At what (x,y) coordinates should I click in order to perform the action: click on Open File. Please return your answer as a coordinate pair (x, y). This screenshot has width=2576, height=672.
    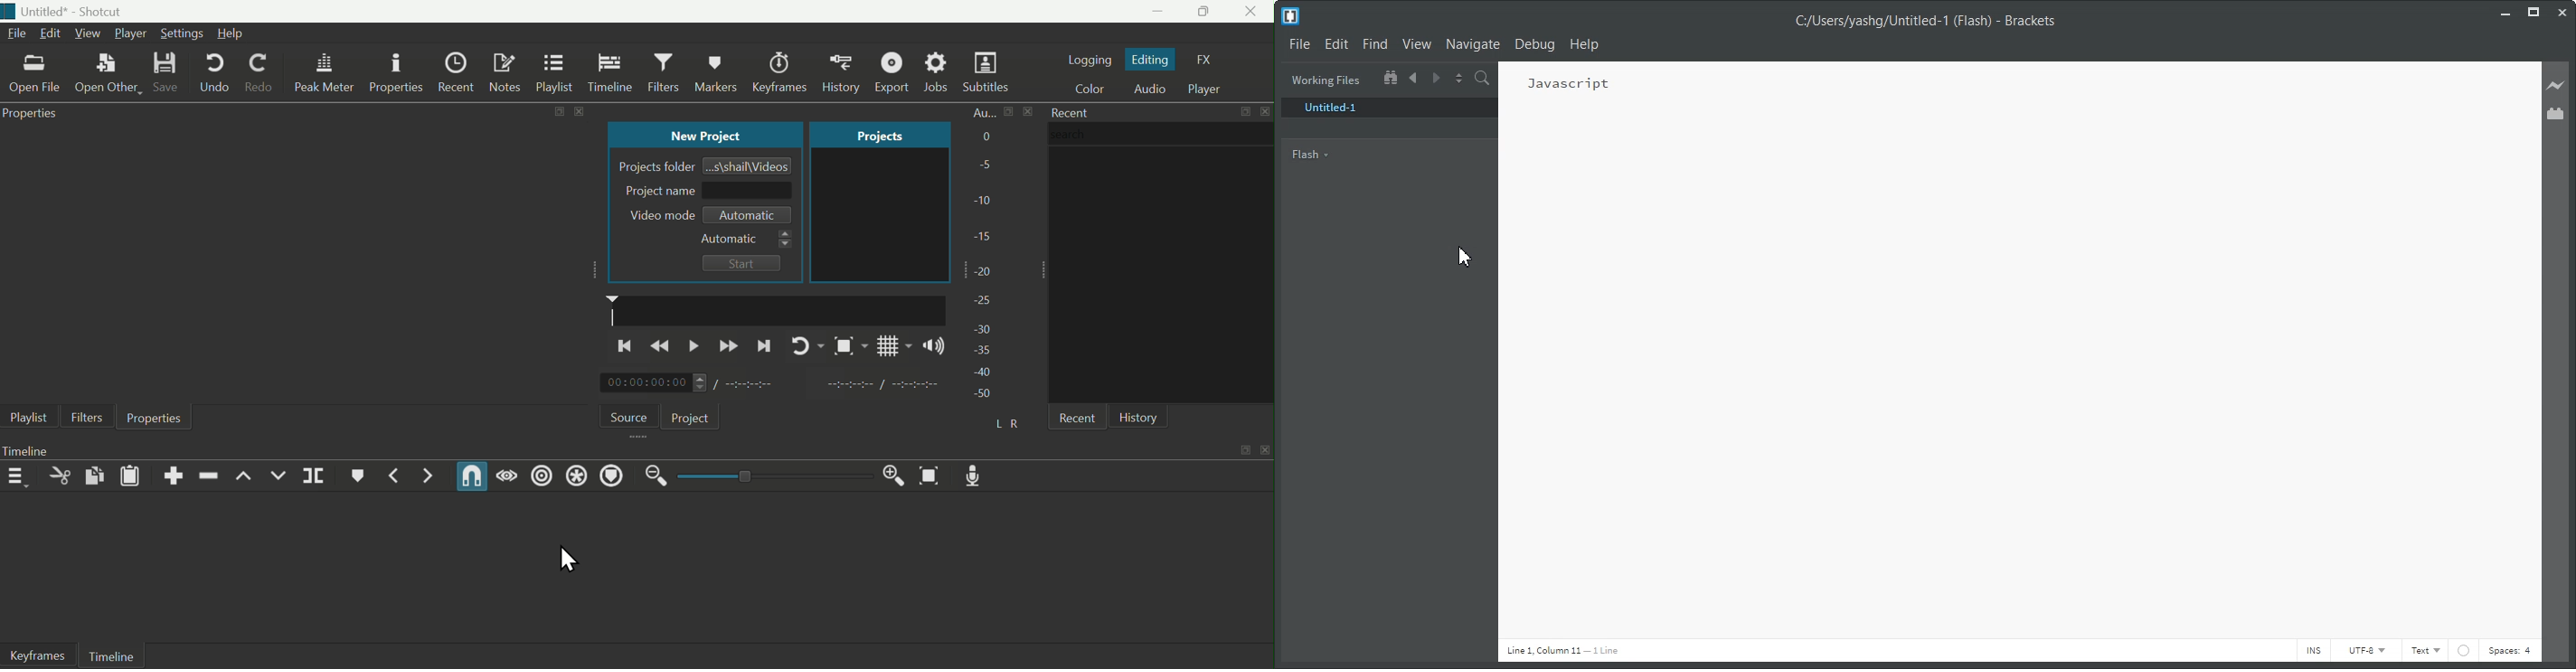
    Looking at the image, I should click on (33, 75).